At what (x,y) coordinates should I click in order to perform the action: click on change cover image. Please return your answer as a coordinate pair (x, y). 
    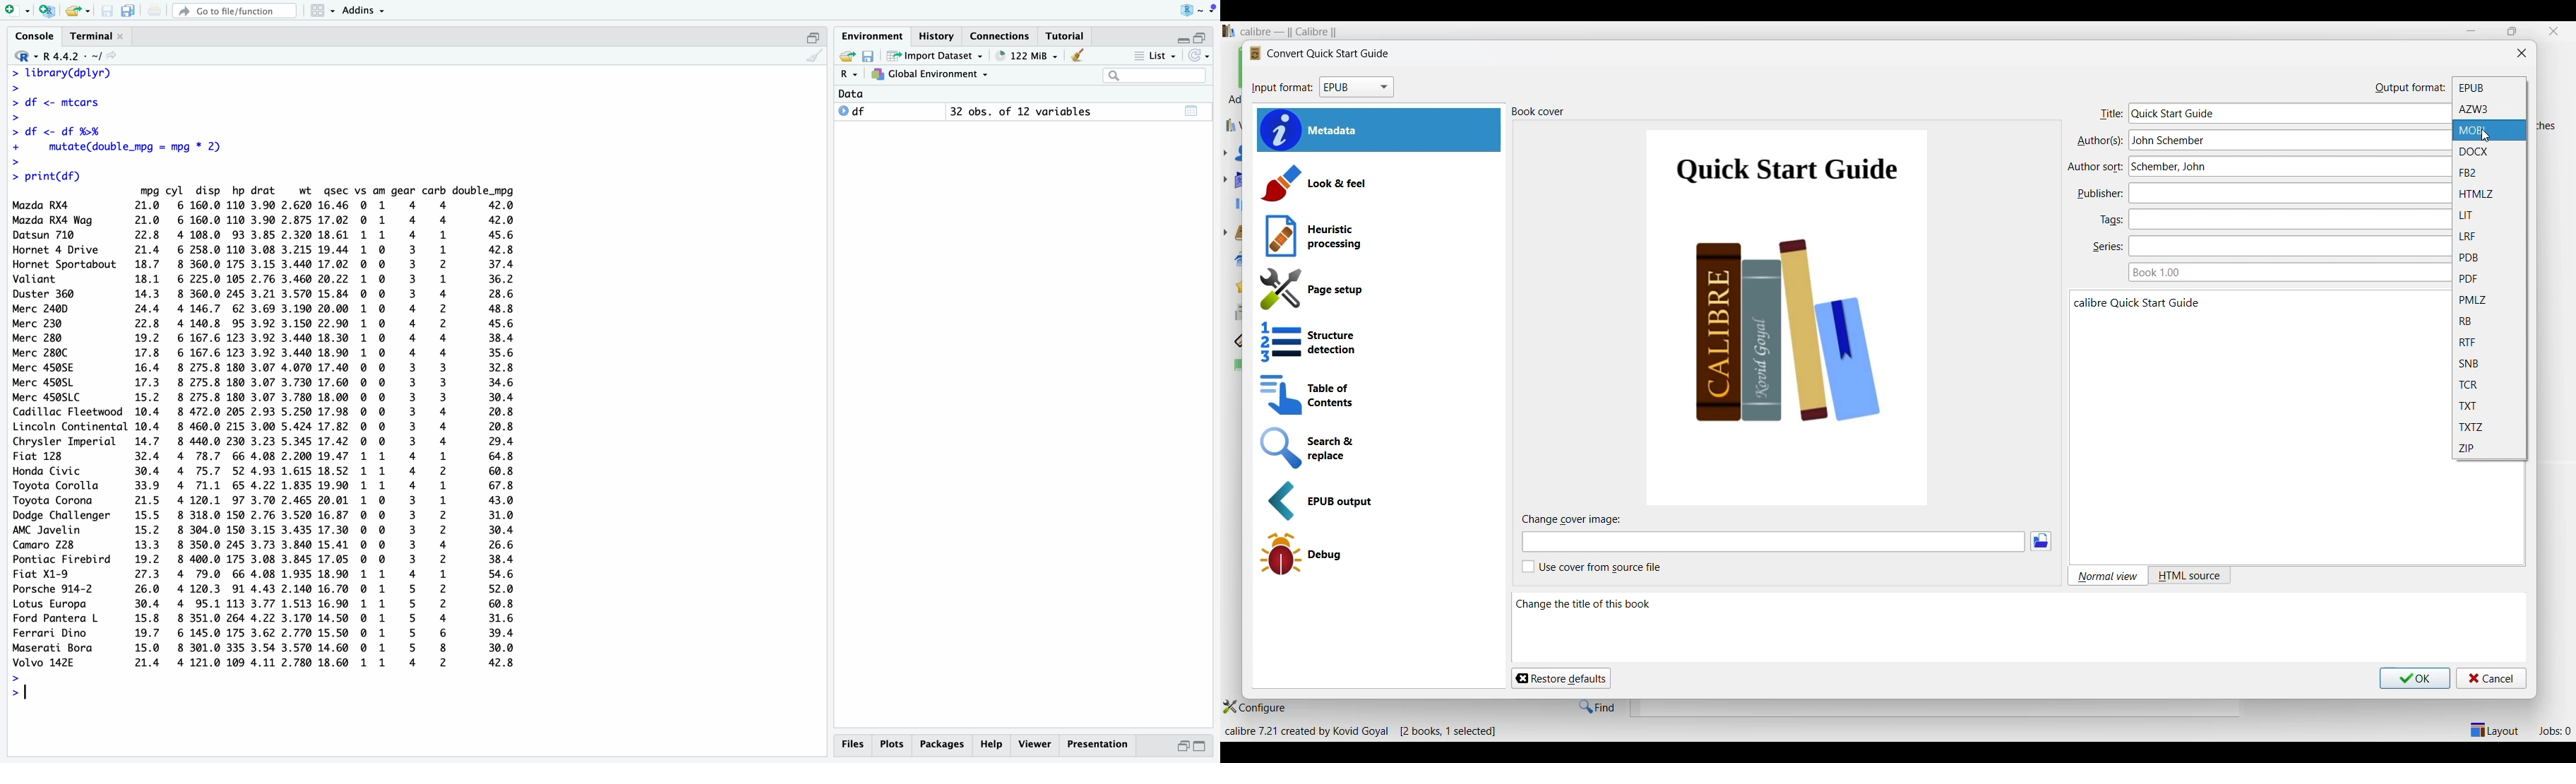
    Looking at the image, I should click on (1580, 520).